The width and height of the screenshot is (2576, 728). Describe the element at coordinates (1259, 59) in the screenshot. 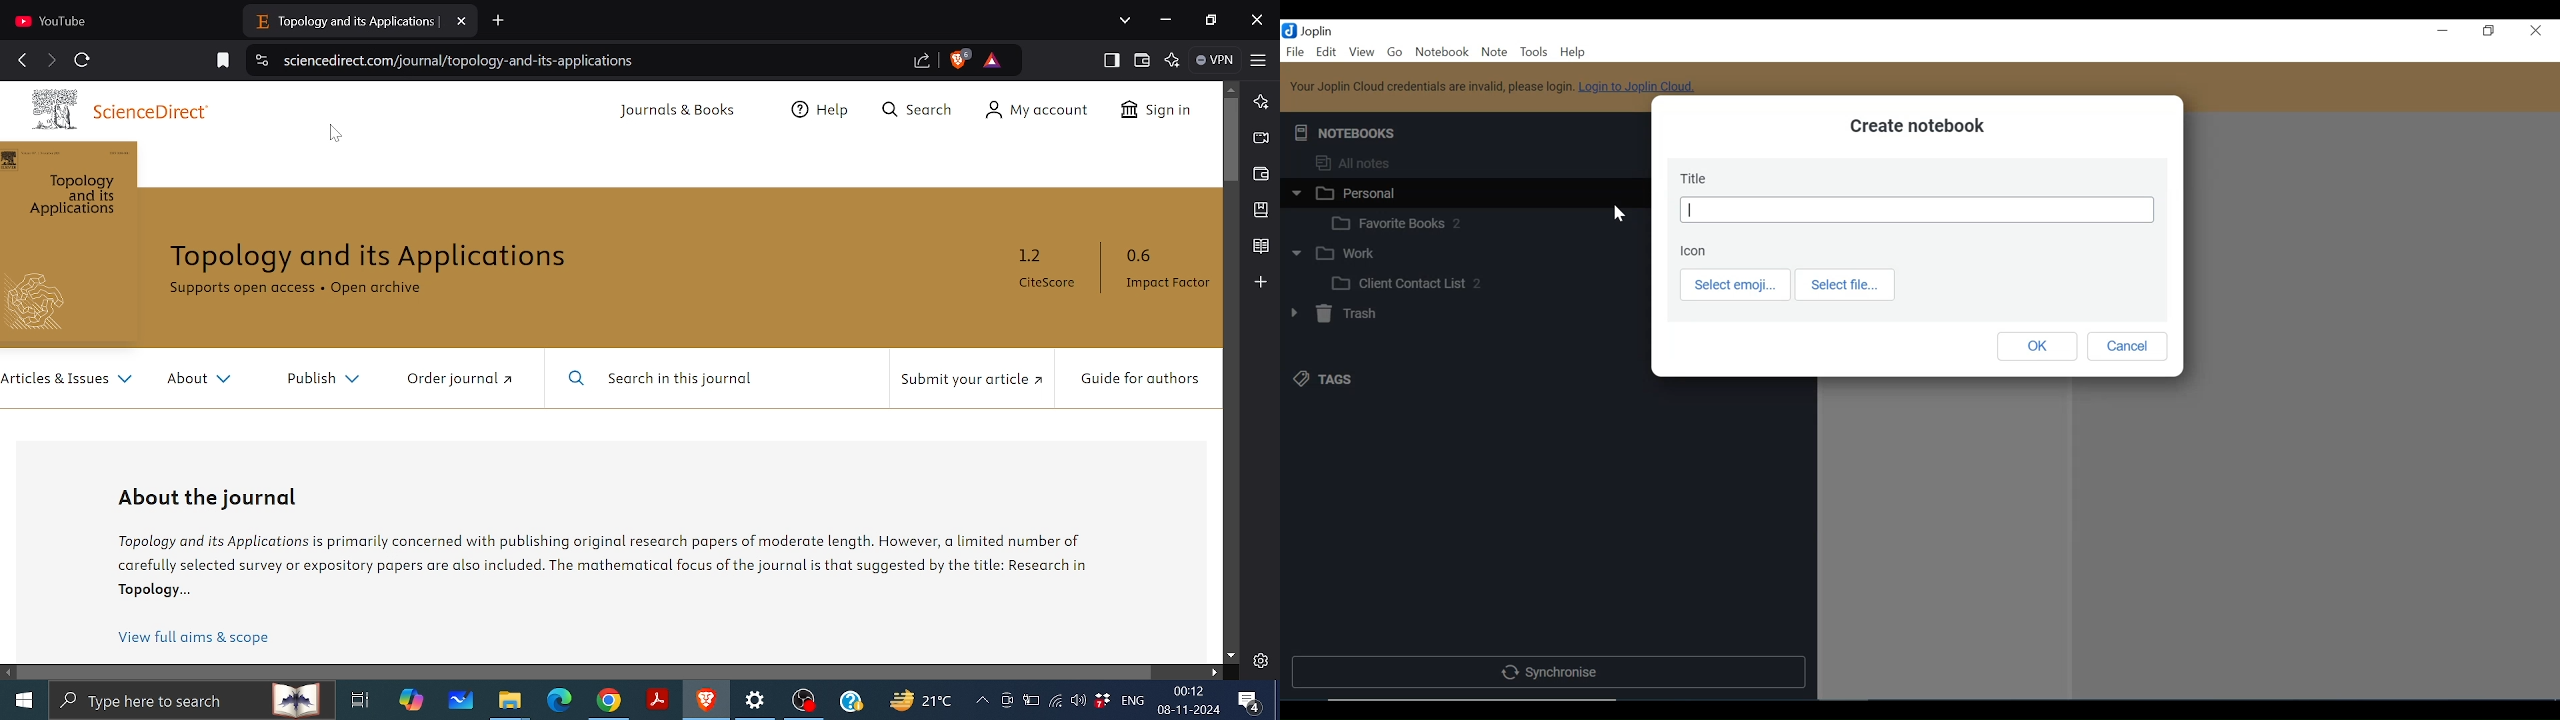

I see `Customize and control brave` at that location.